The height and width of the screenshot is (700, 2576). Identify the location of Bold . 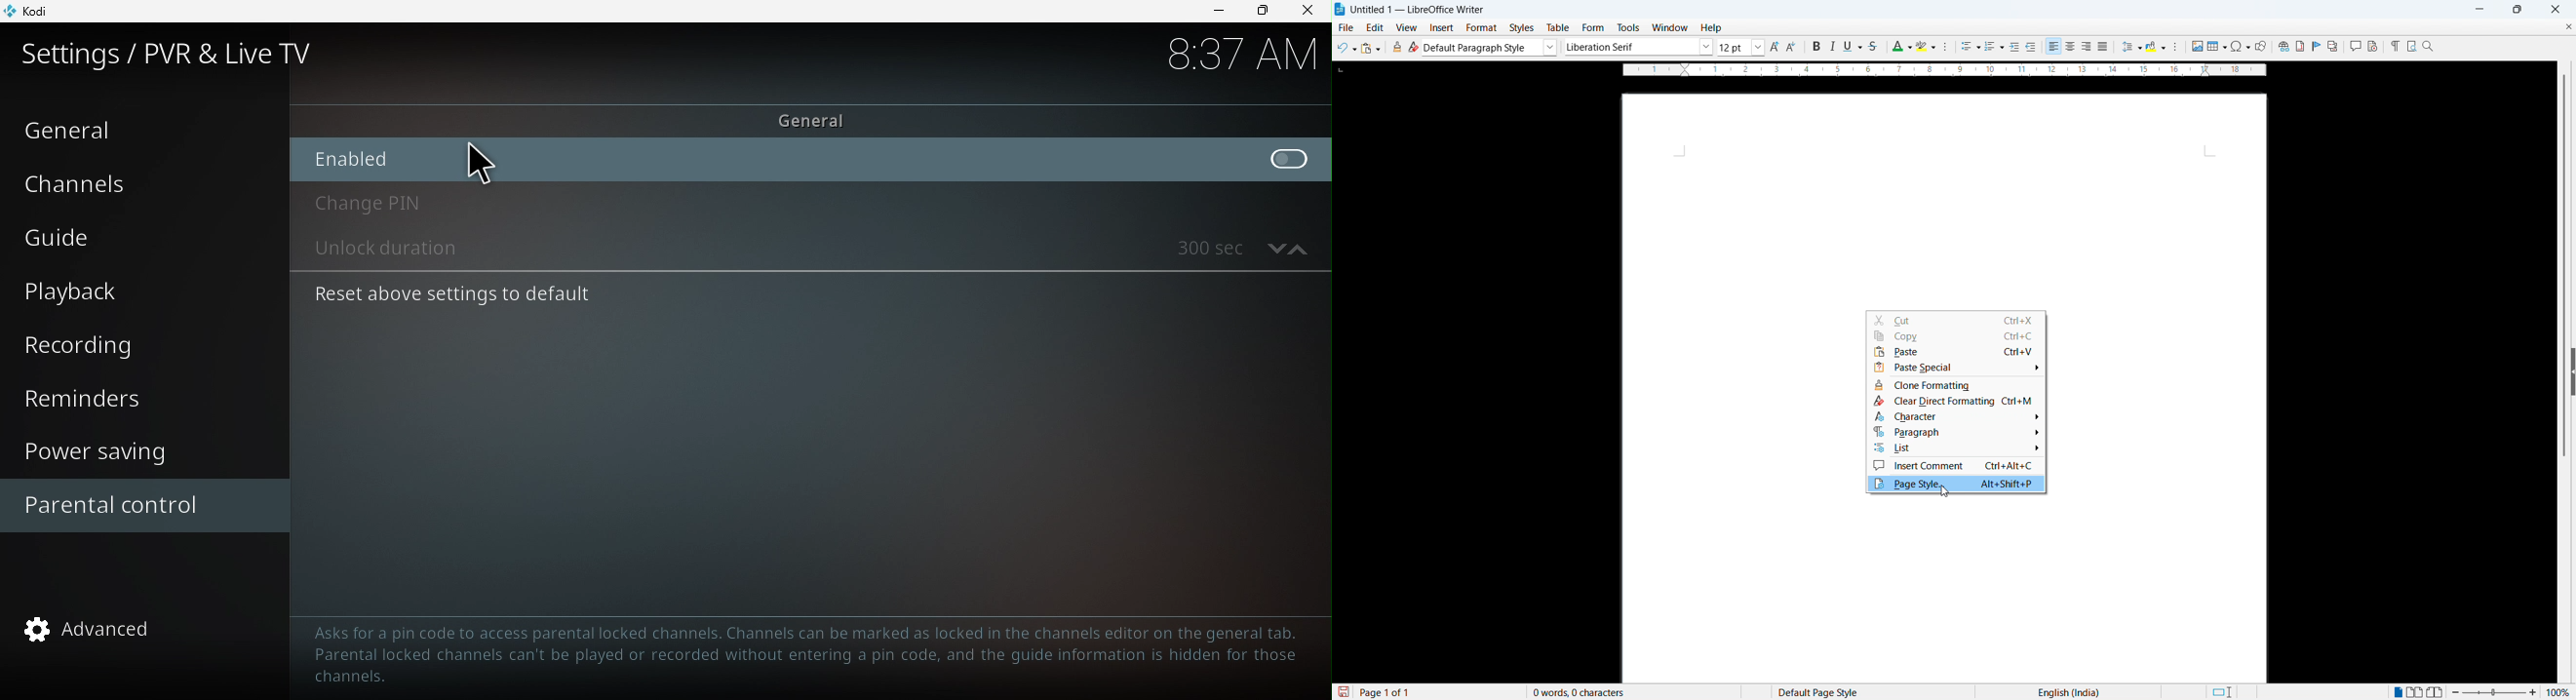
(1815, 46).